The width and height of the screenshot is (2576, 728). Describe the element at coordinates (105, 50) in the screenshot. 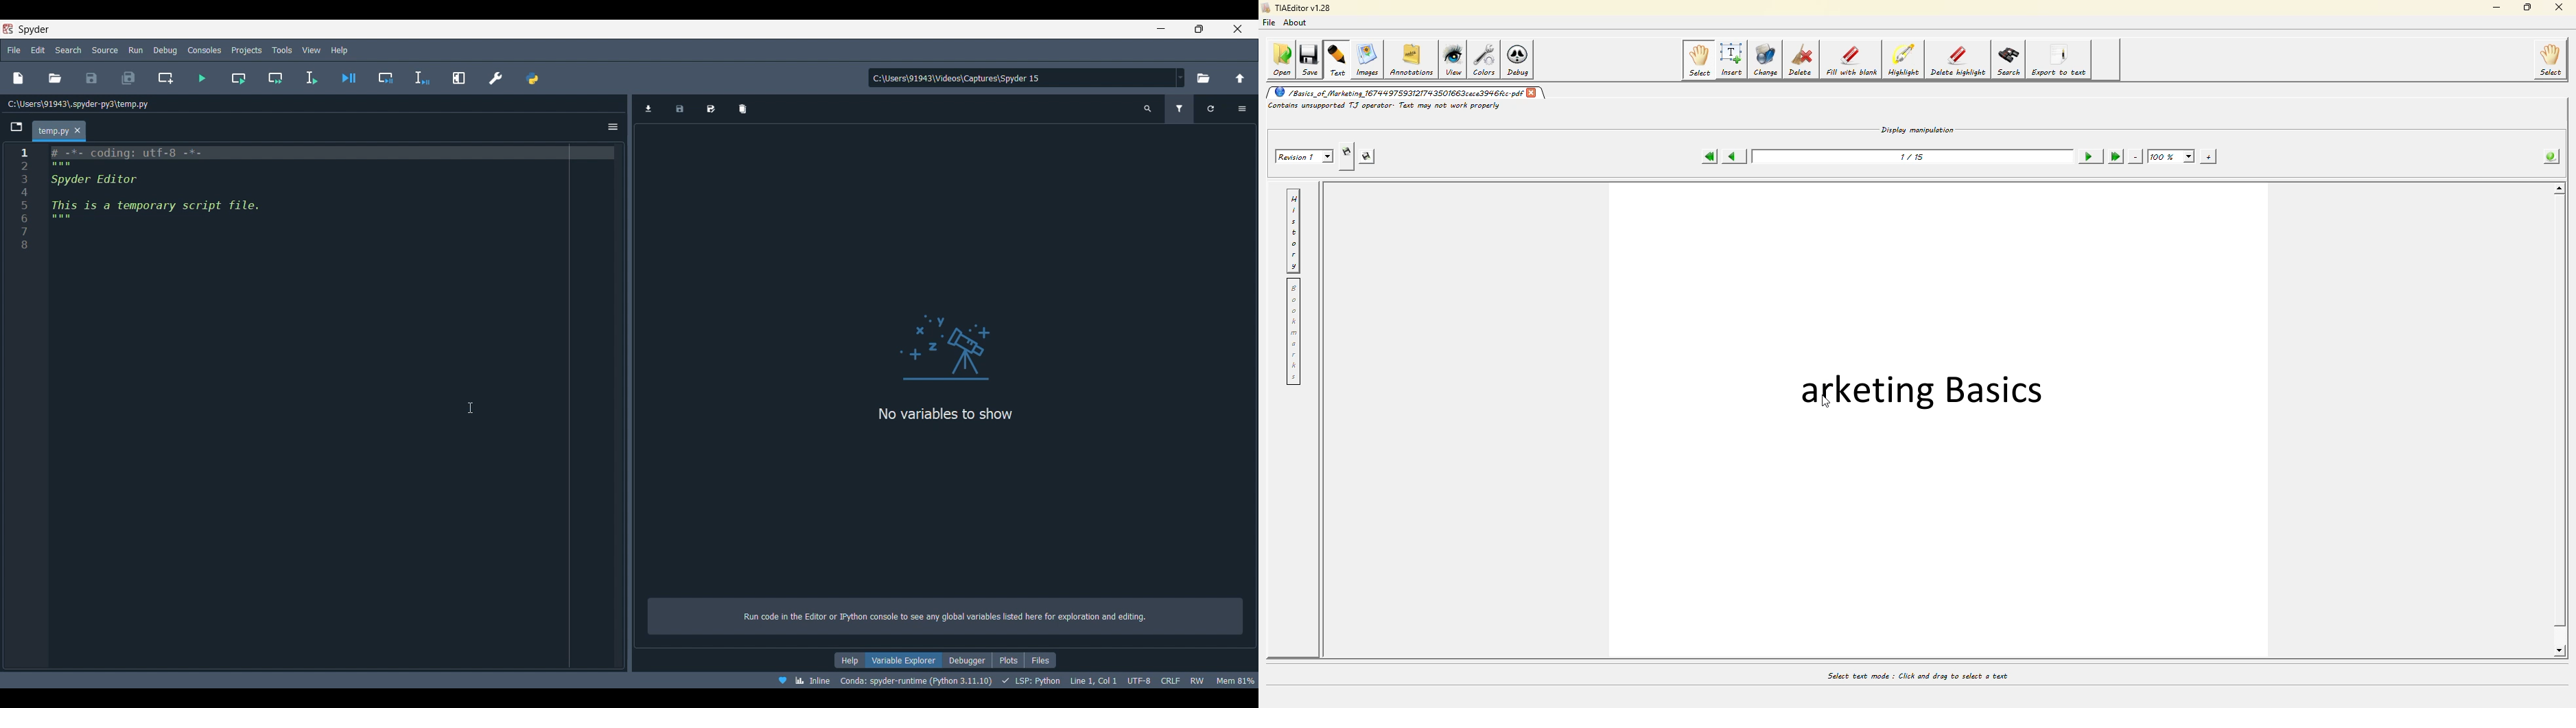

I see `Source menu` at that location.